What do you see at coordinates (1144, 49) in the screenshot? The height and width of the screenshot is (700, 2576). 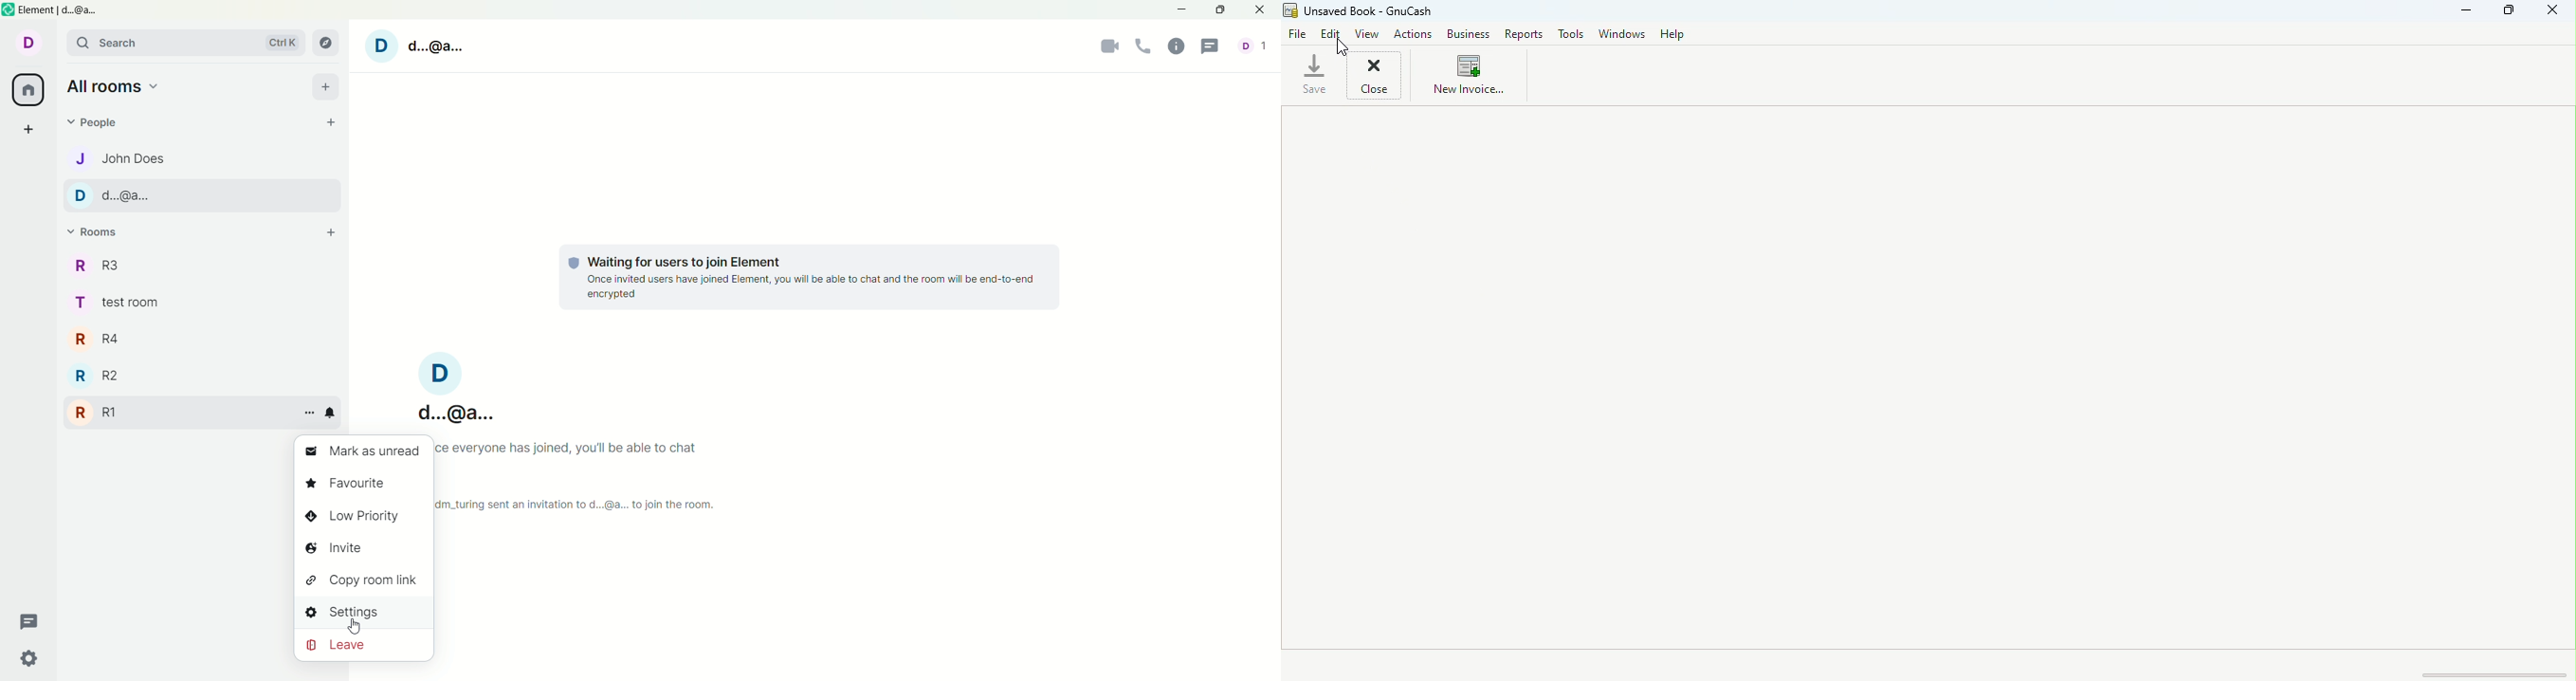 I see `voice call` at bounding box center [1144, 49].